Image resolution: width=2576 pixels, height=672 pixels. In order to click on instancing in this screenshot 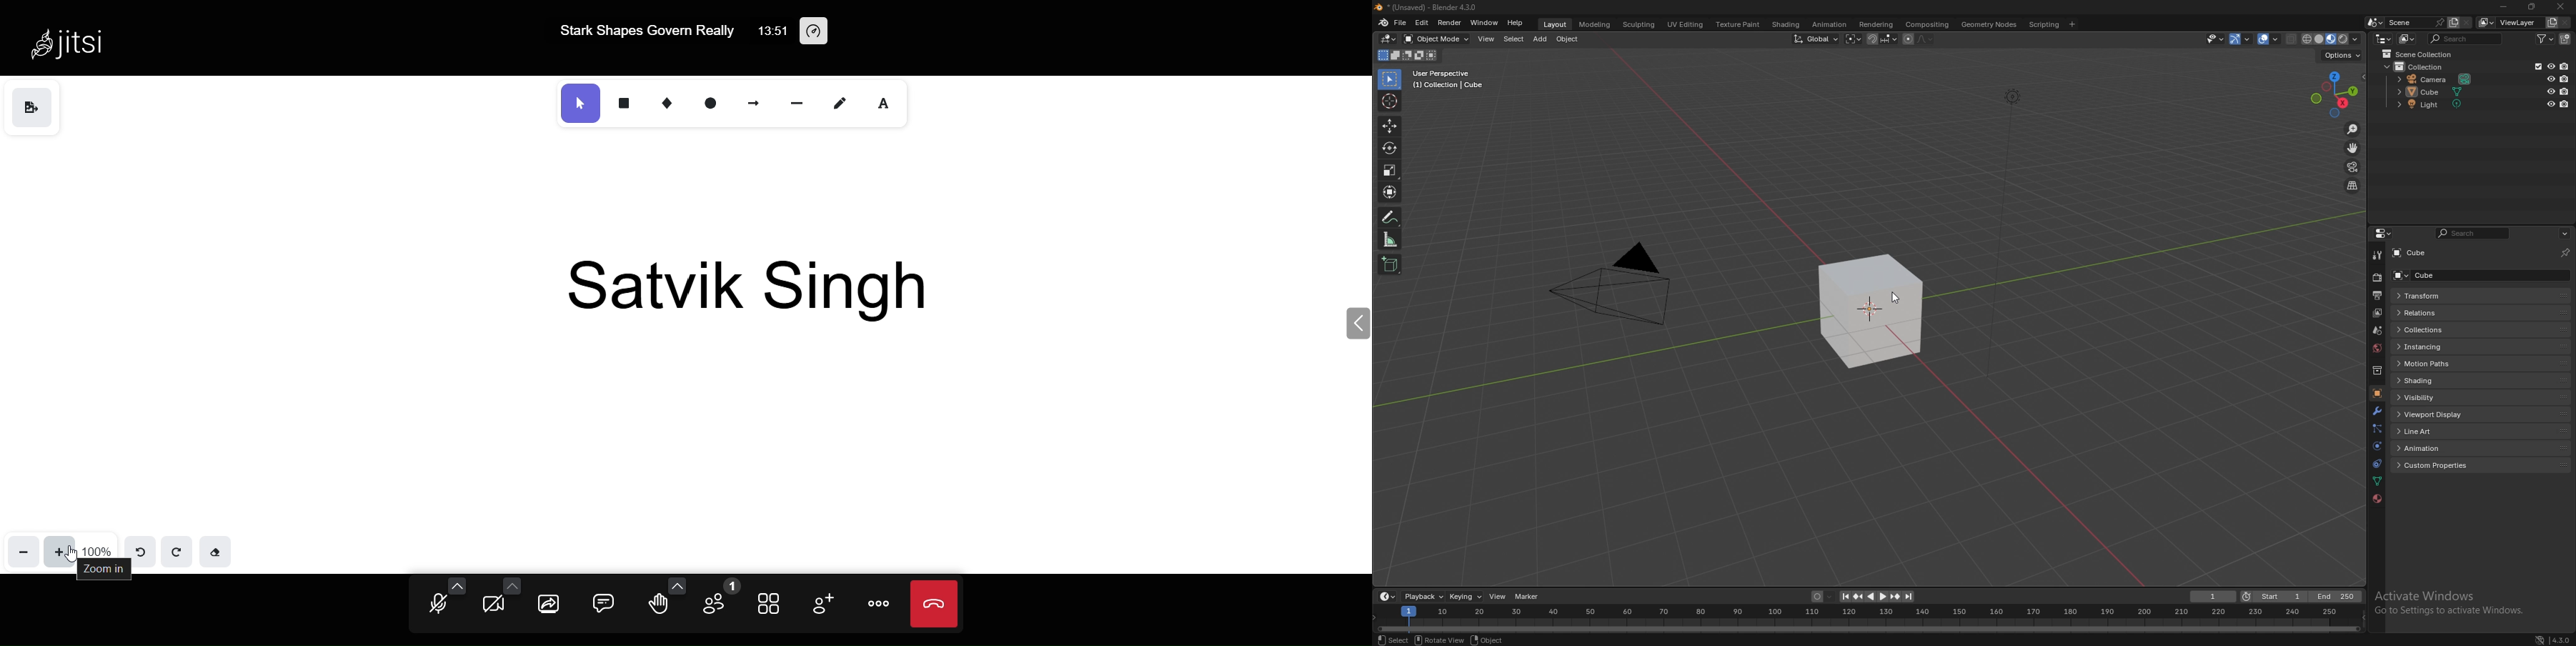, I will do `click(2434, 347)`.